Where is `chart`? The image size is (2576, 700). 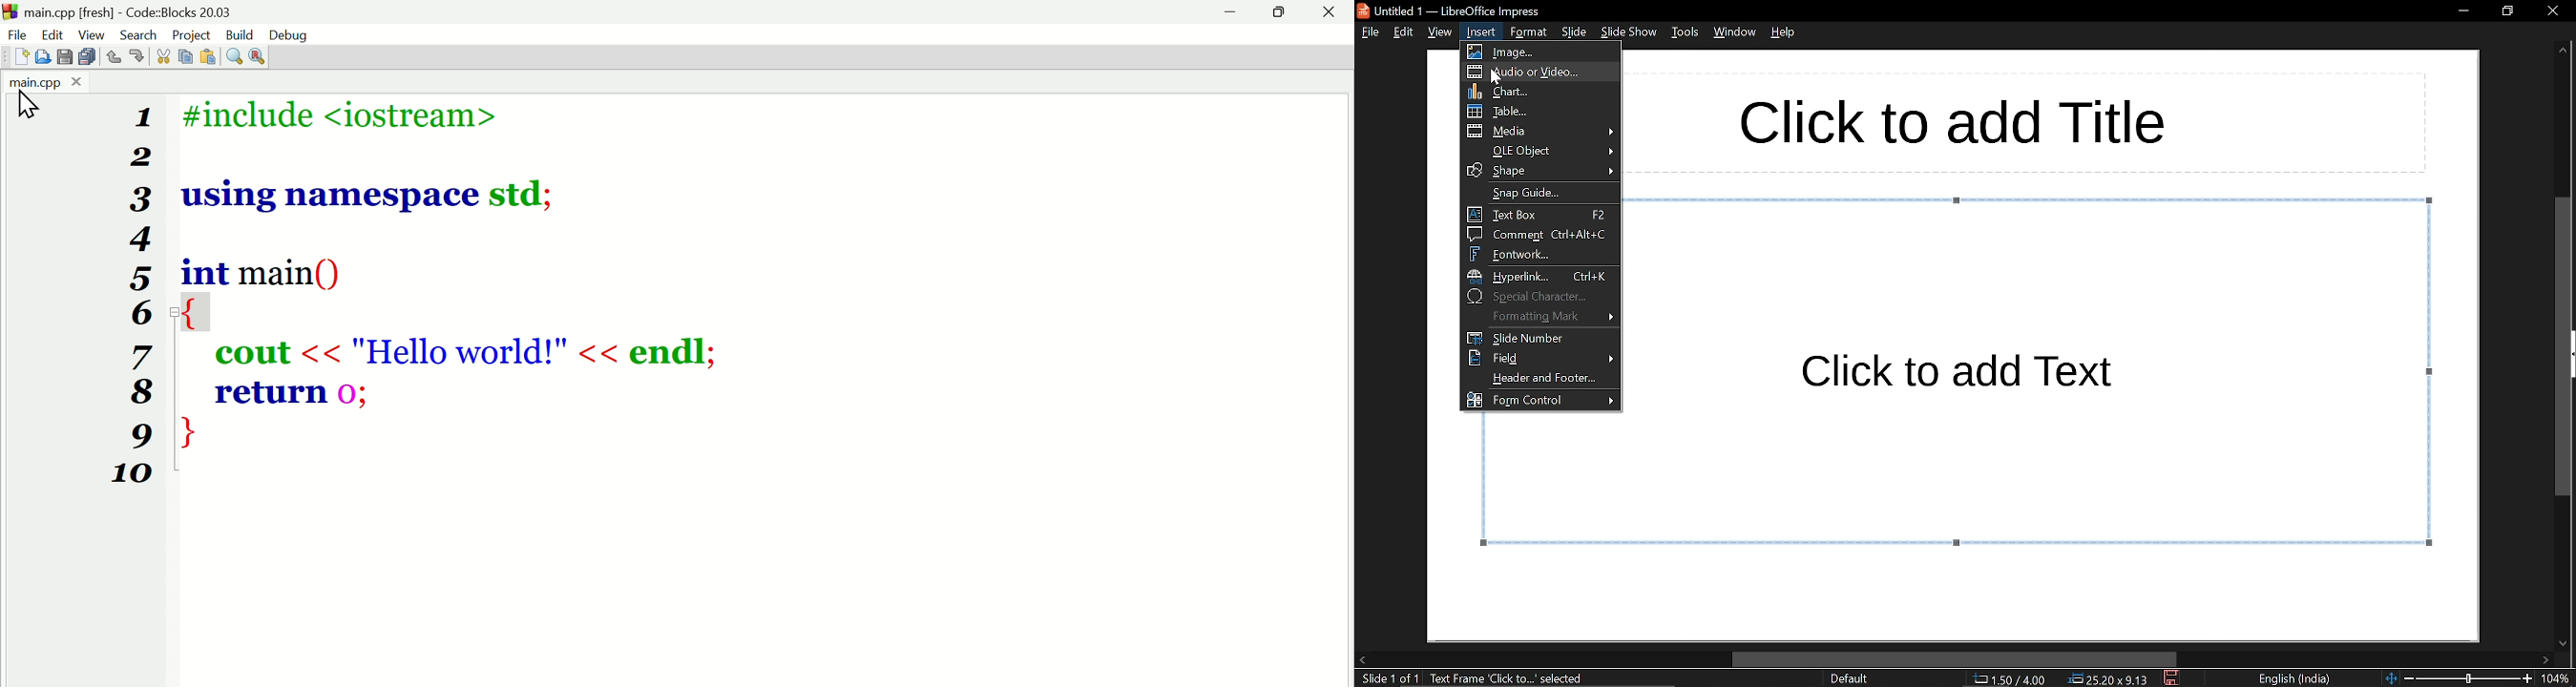
chart is located at coordinates (1543, 91).